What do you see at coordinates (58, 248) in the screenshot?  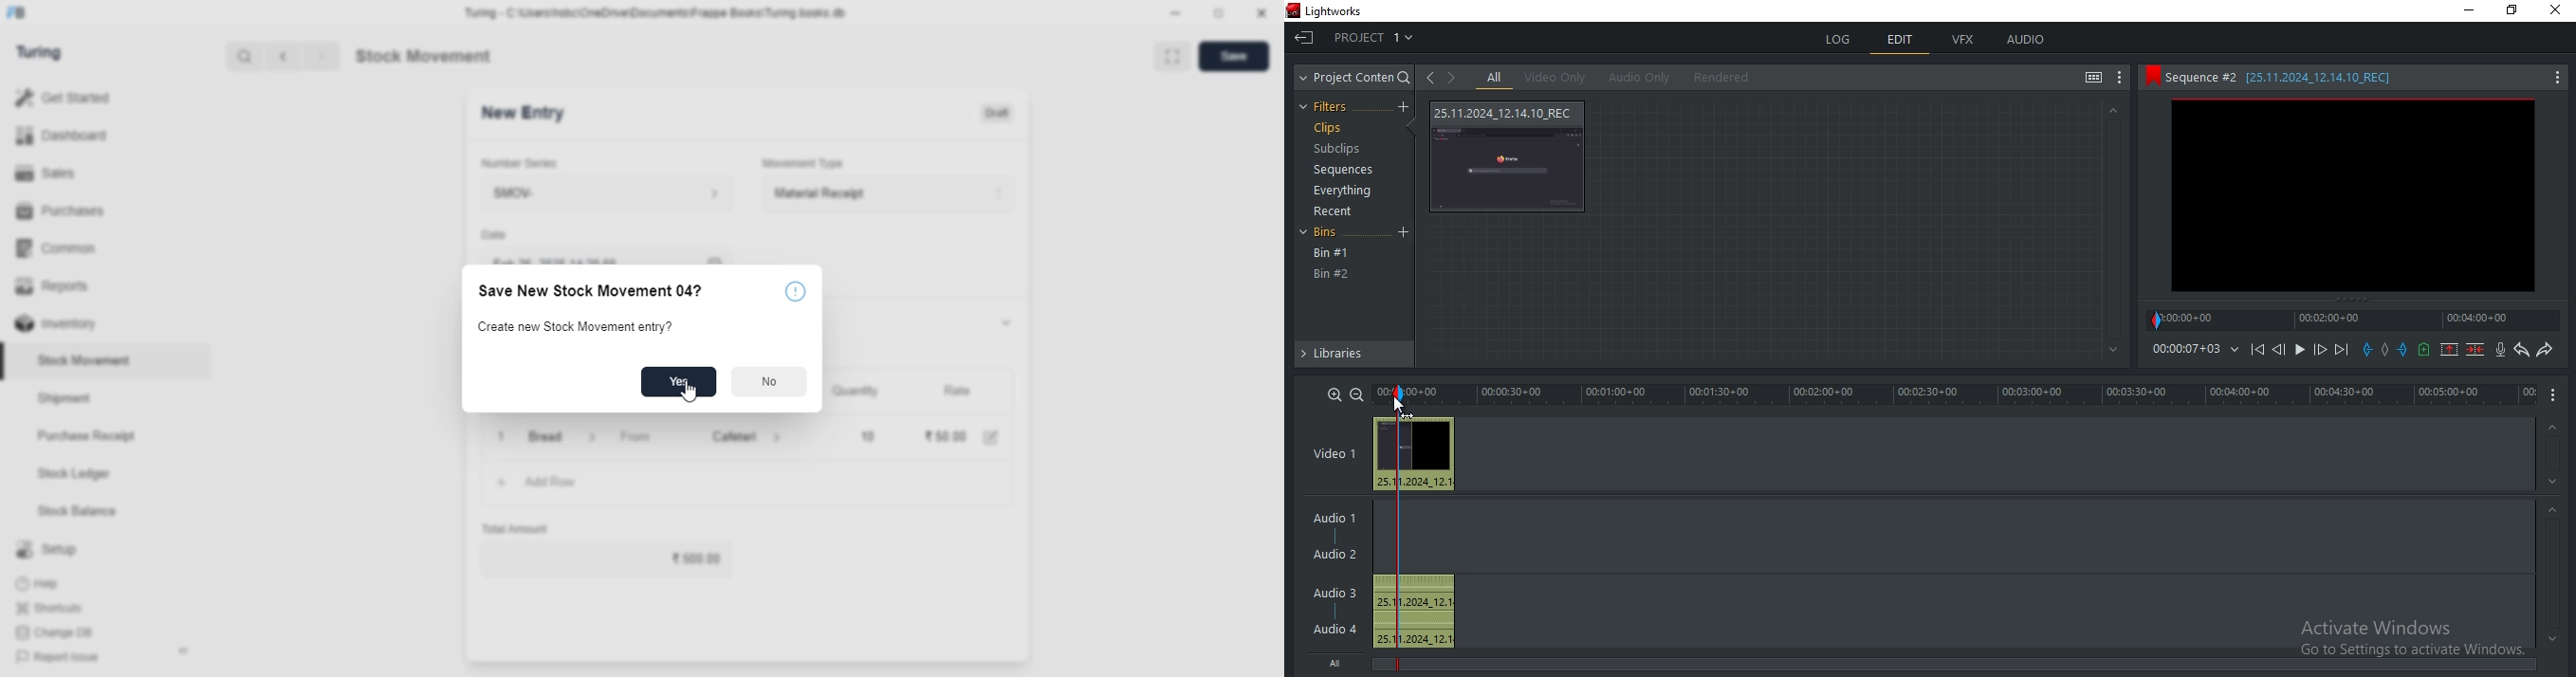 I see `common` at bounding box center [58, 248].